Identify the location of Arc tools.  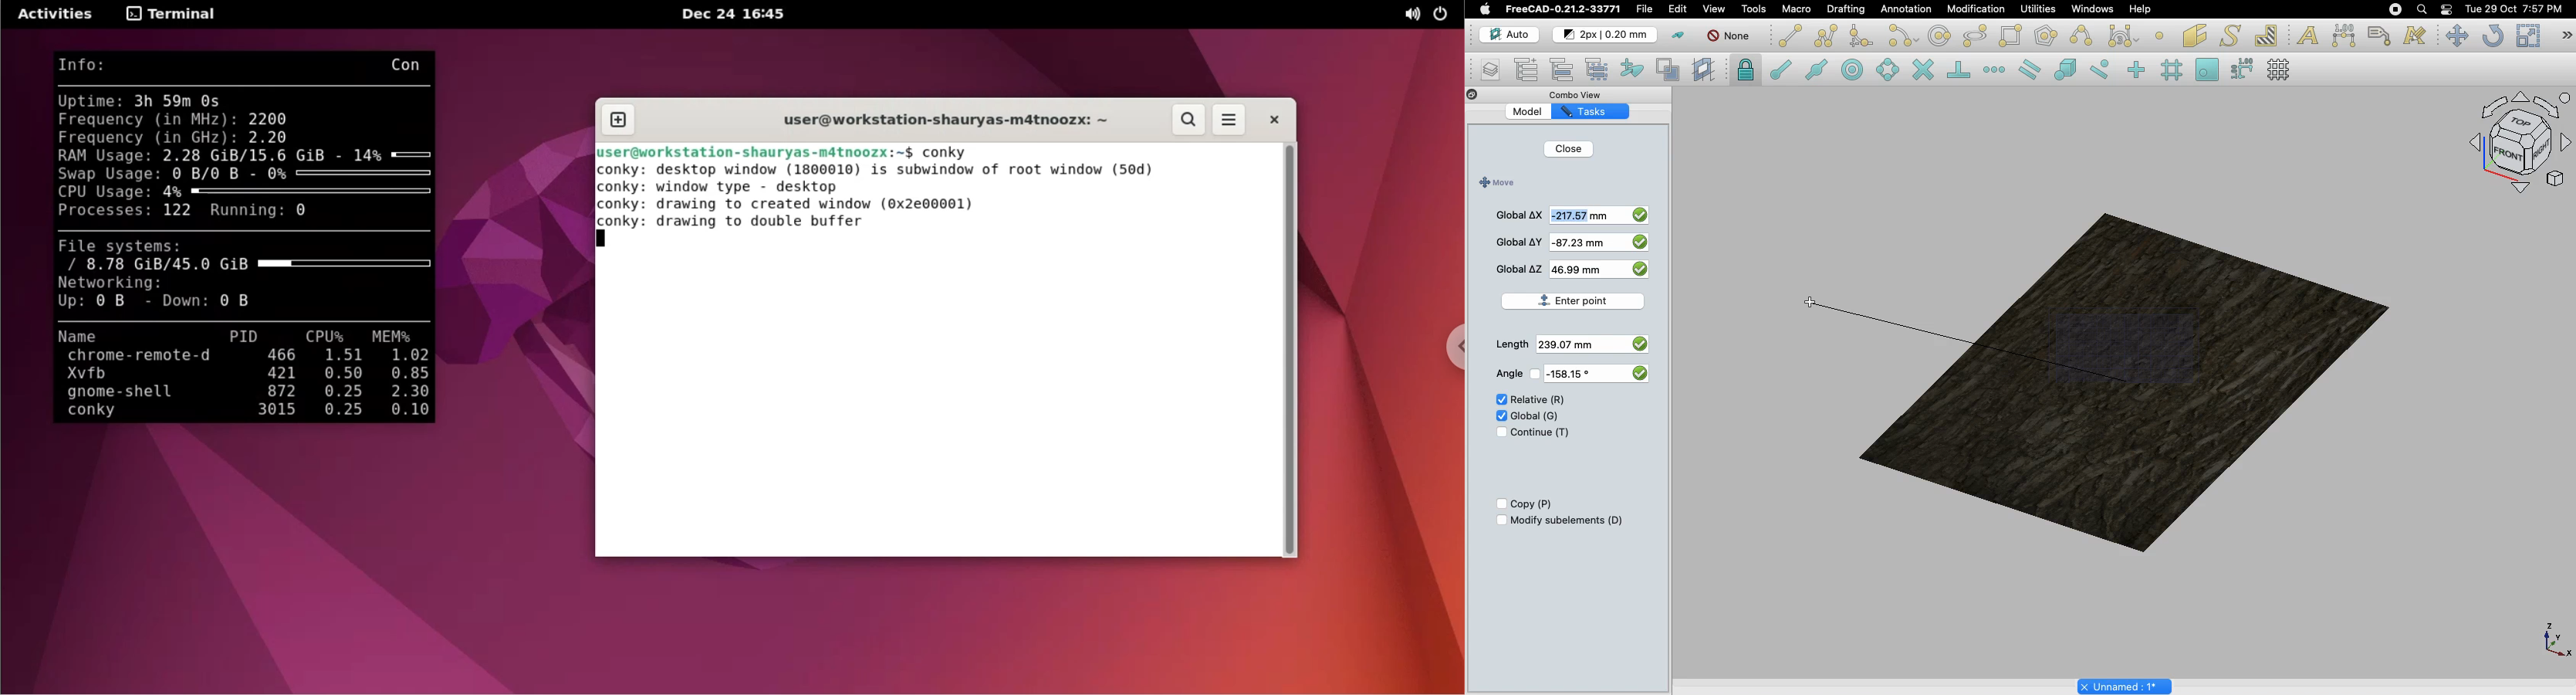
(1902, 37).